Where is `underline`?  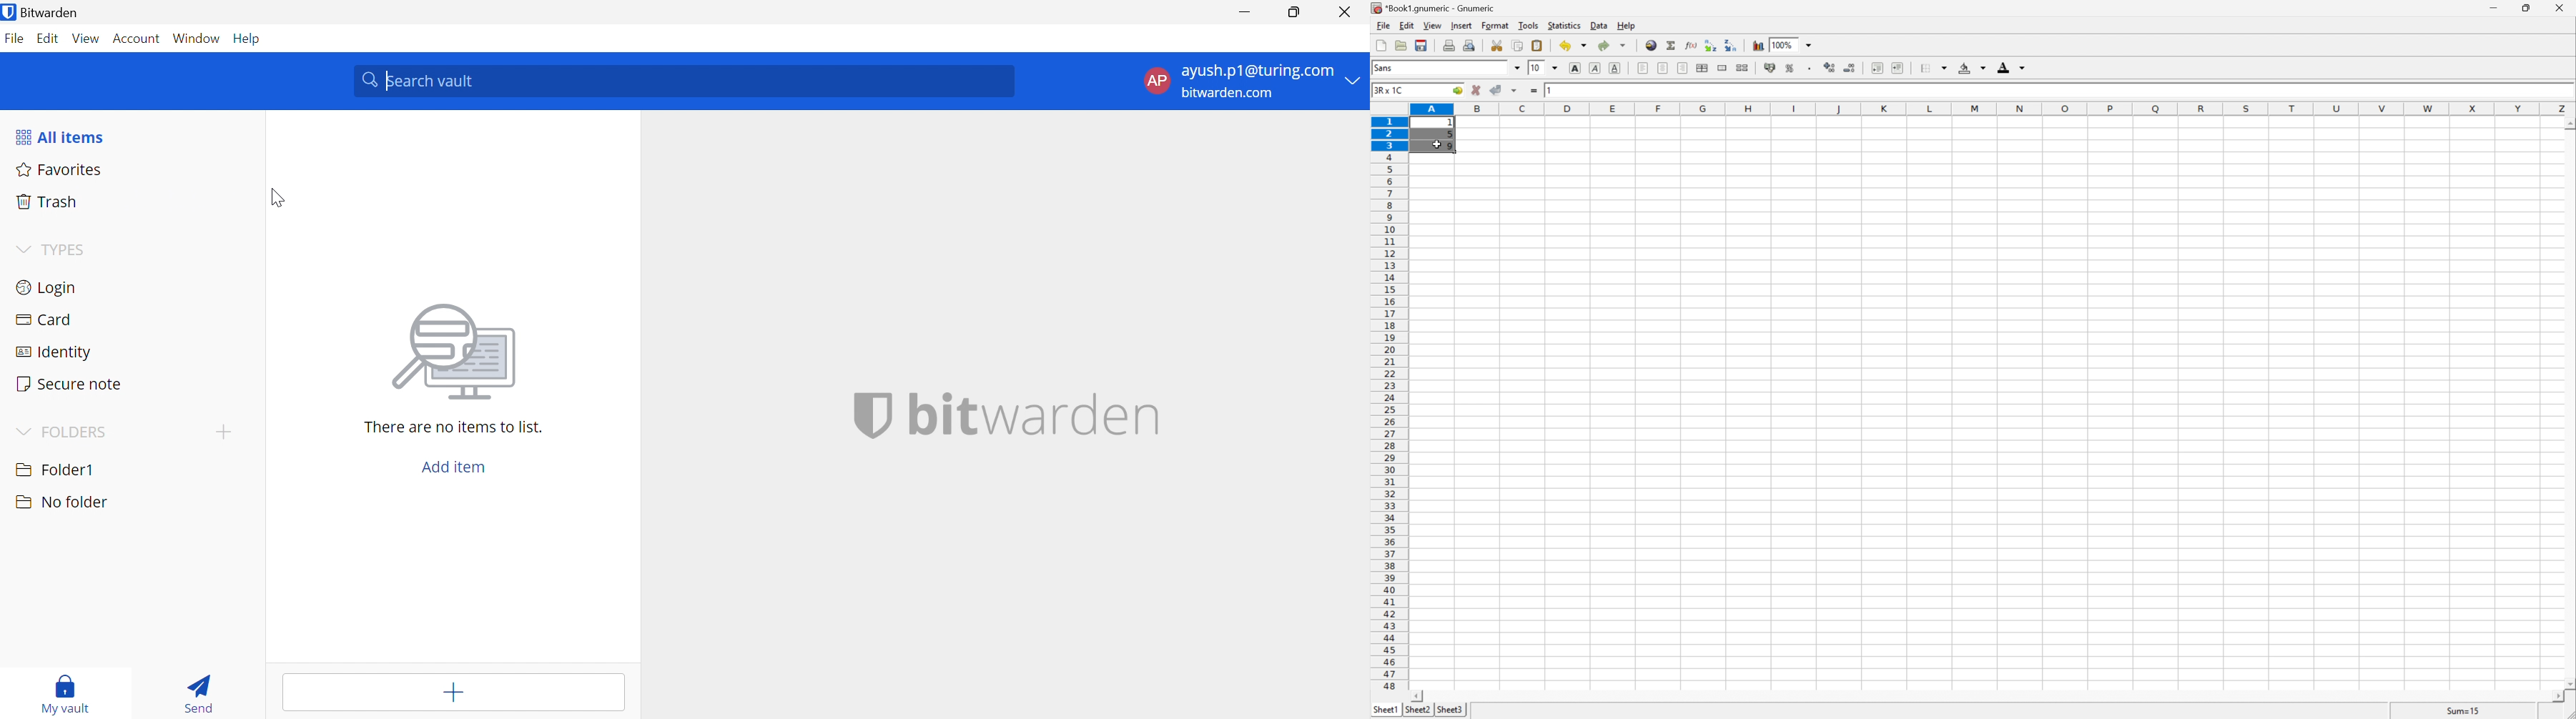
underline is located at coordinates (1616, 68).